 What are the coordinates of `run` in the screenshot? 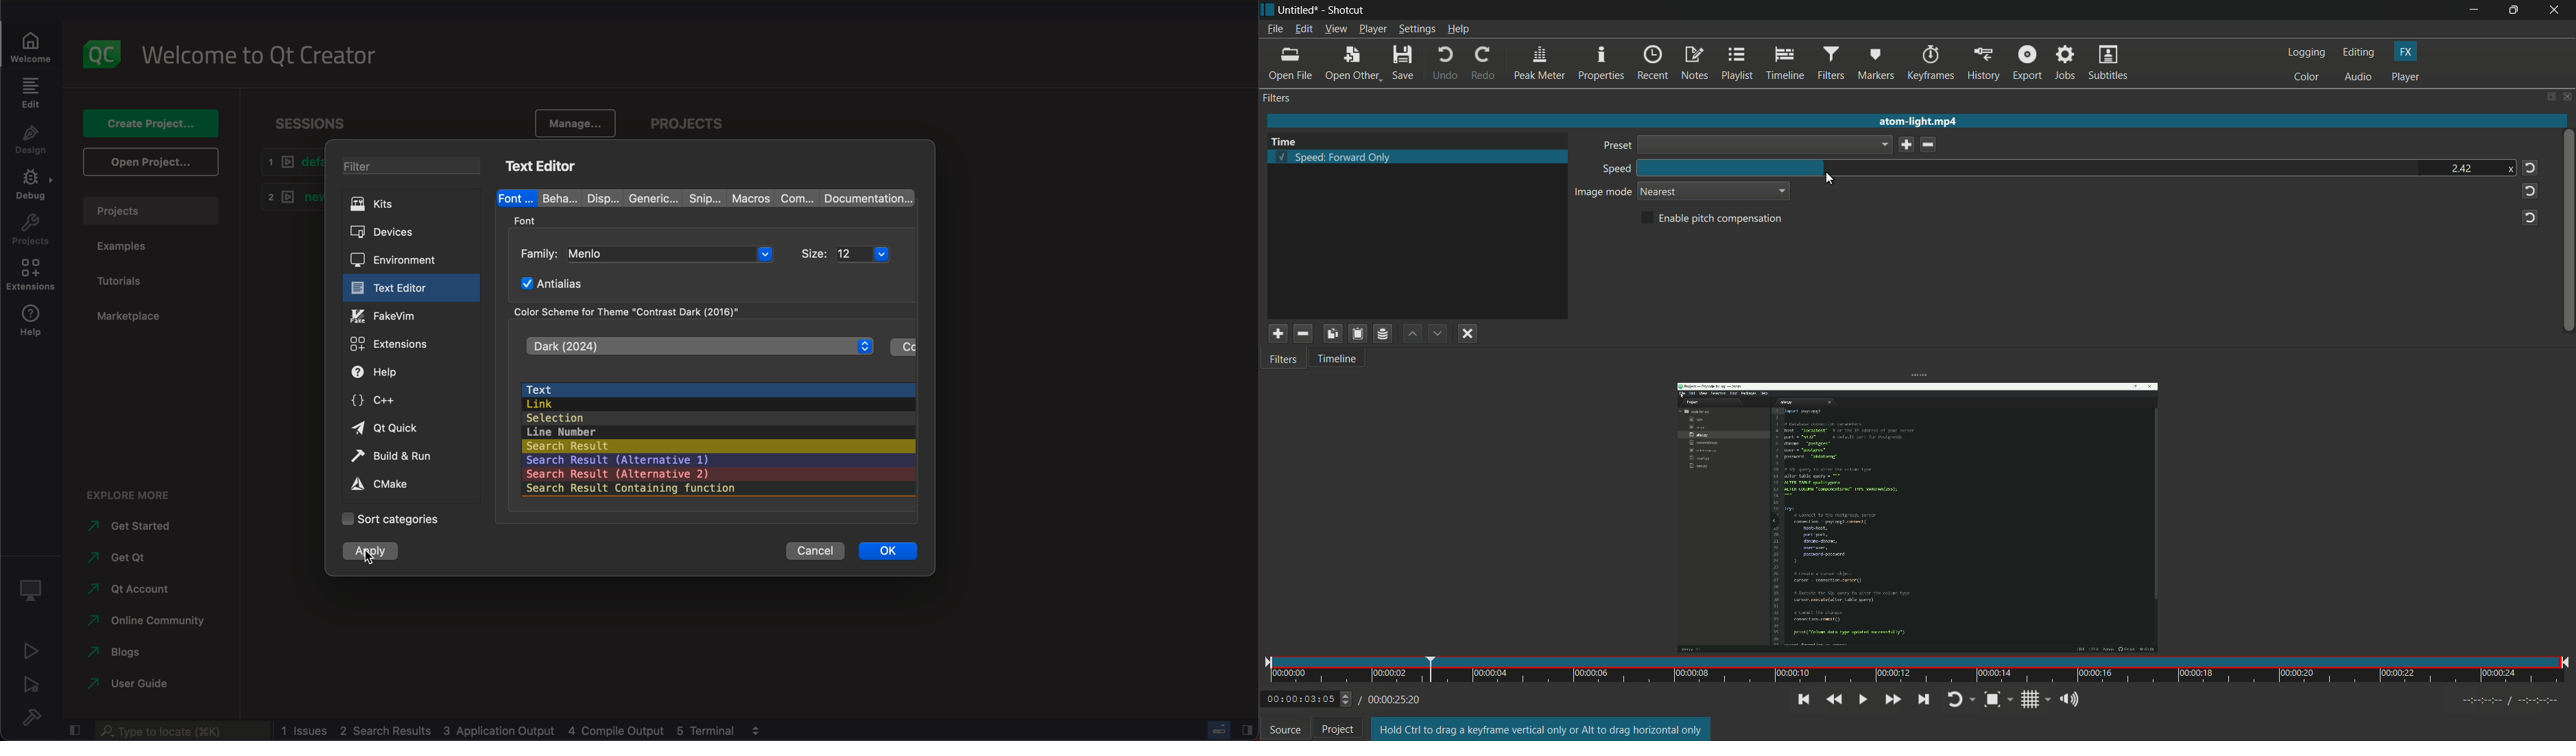 It's located at (28, 653).